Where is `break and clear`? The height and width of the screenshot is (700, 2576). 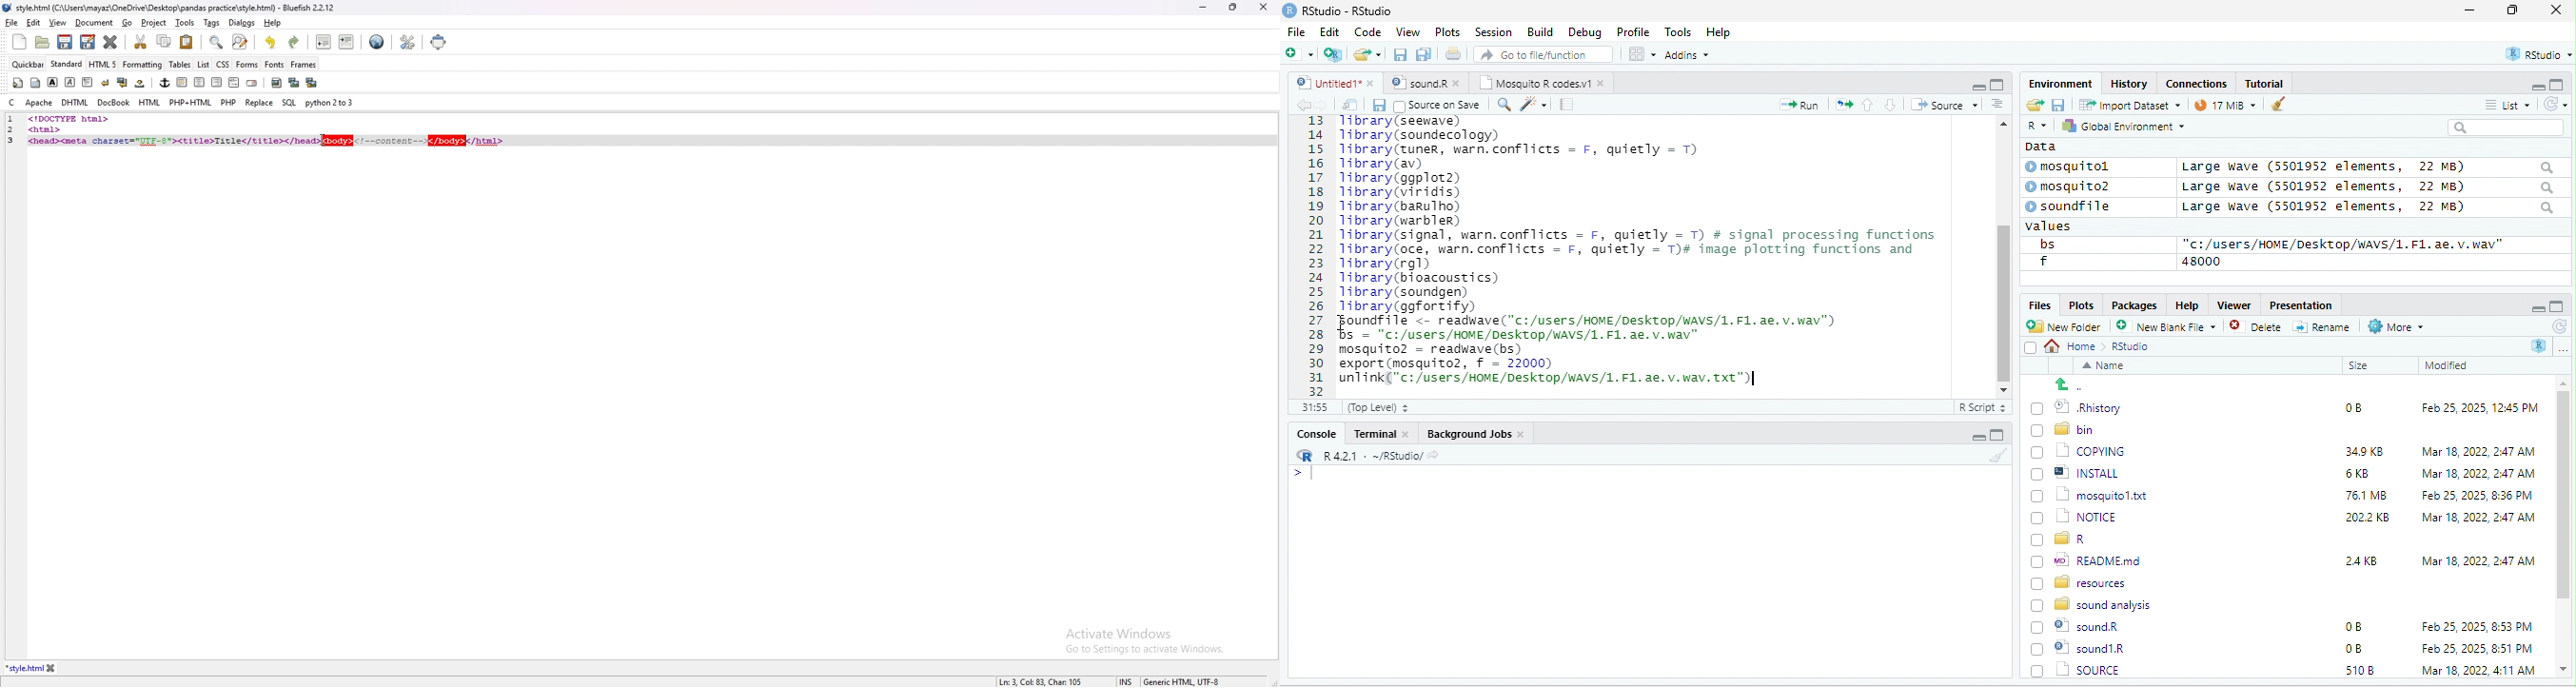
break and clear is located at coordinates (121, 83).